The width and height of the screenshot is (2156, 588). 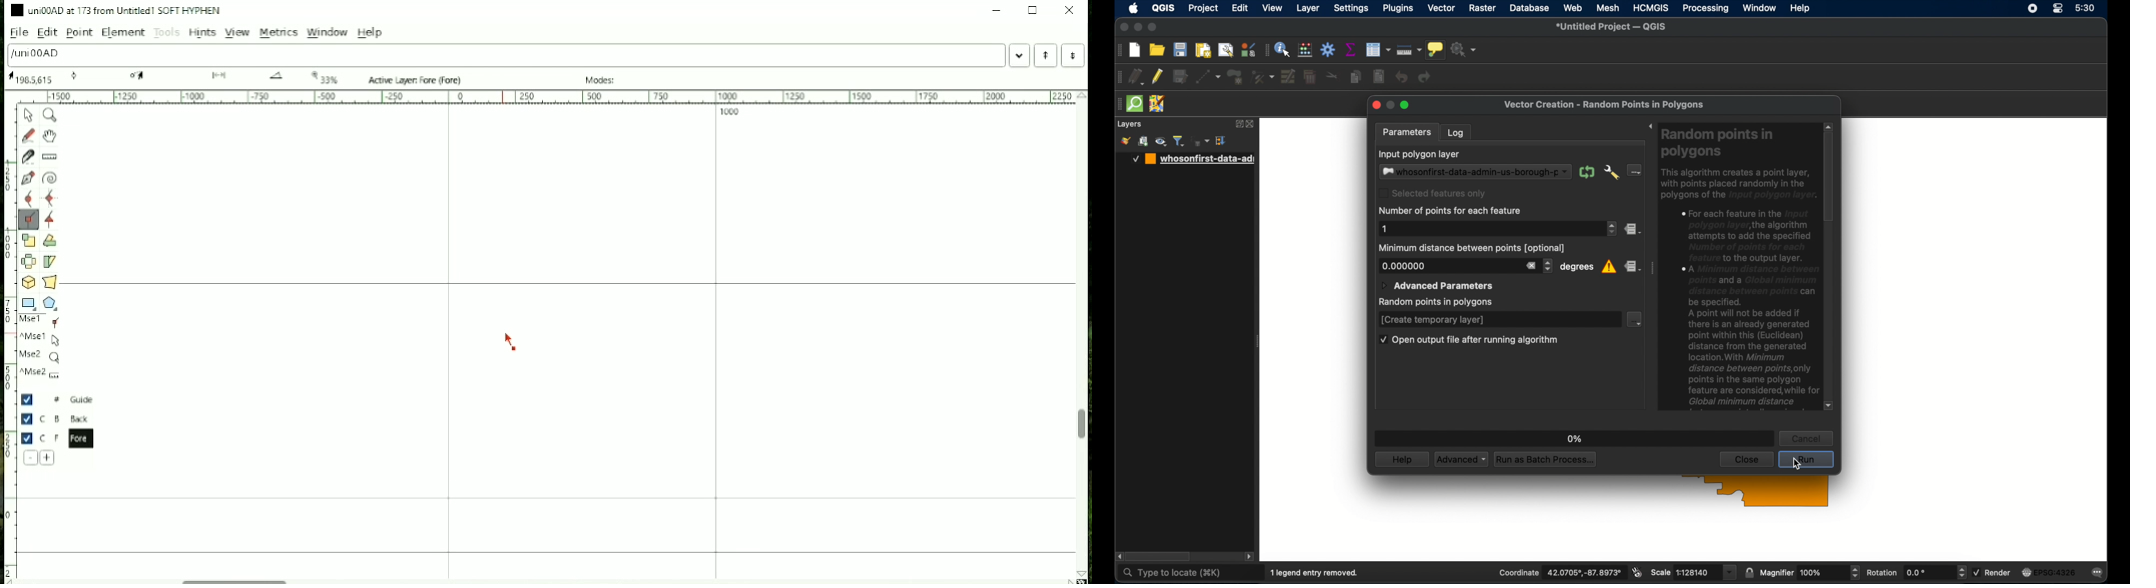 What do you see at coordinates (1634, 229) in the screenshot?
I see `data defined  override` at bounding box center [1634, 229].